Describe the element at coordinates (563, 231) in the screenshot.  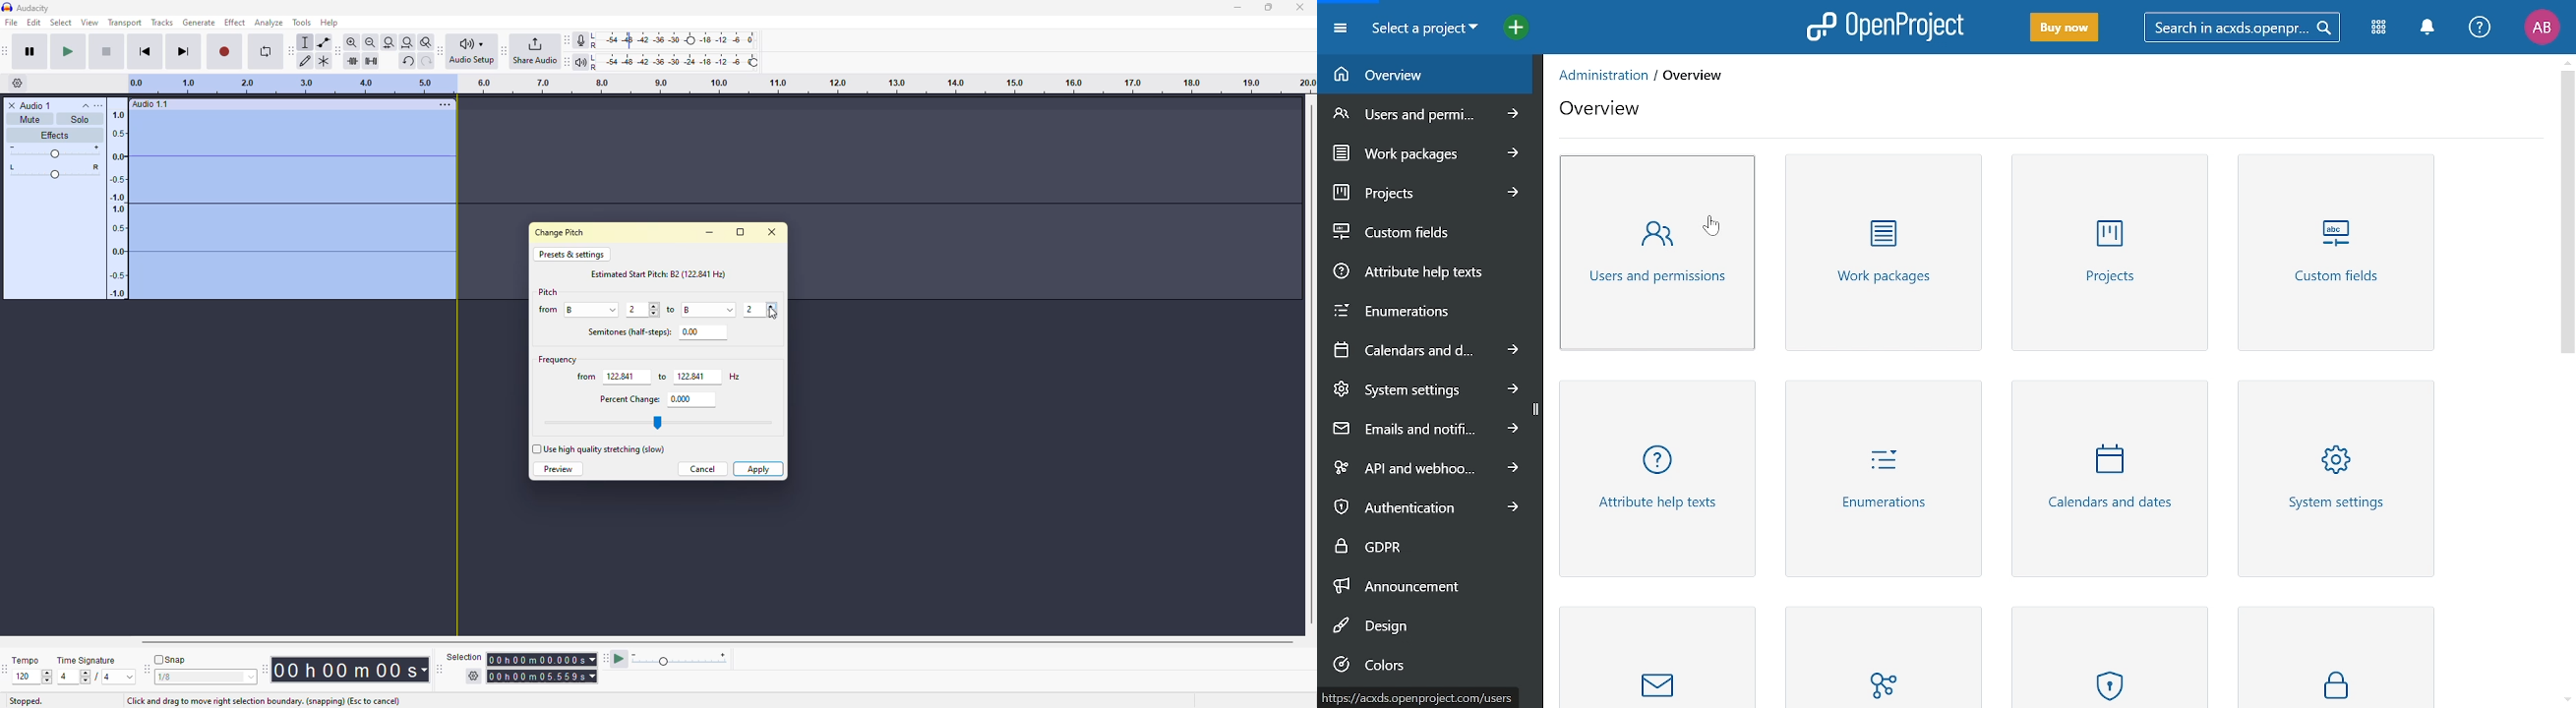
I see `change pitch` at that location.